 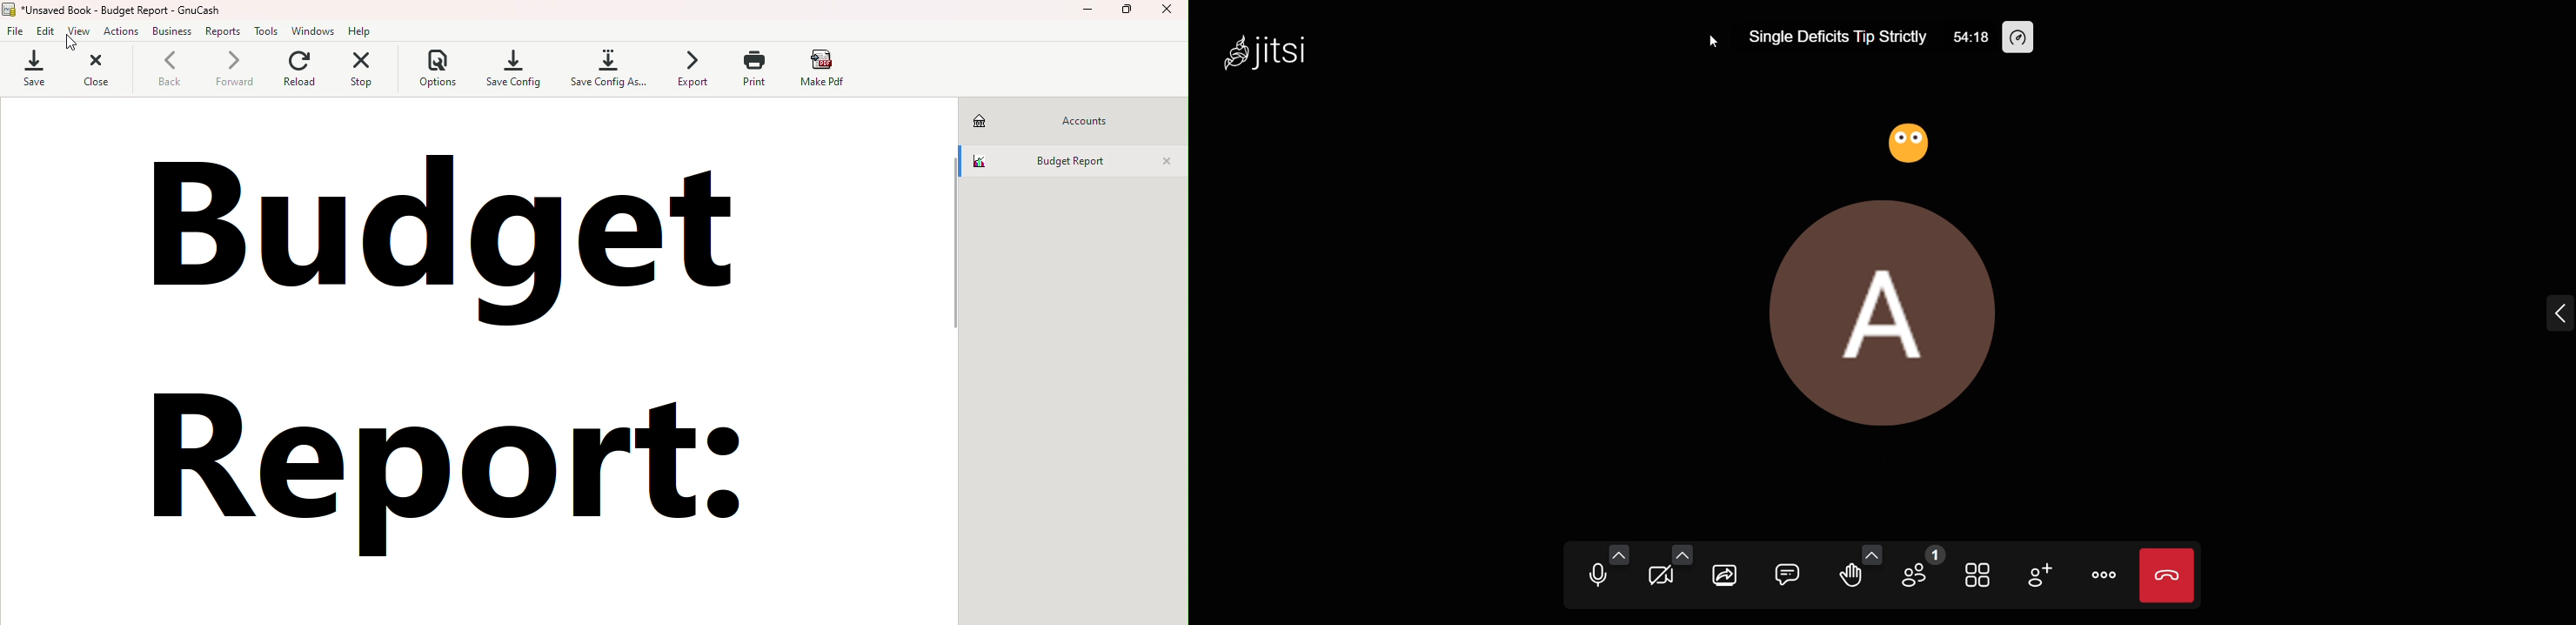 I want to click on Accounts, so click(x=1061, y=119).